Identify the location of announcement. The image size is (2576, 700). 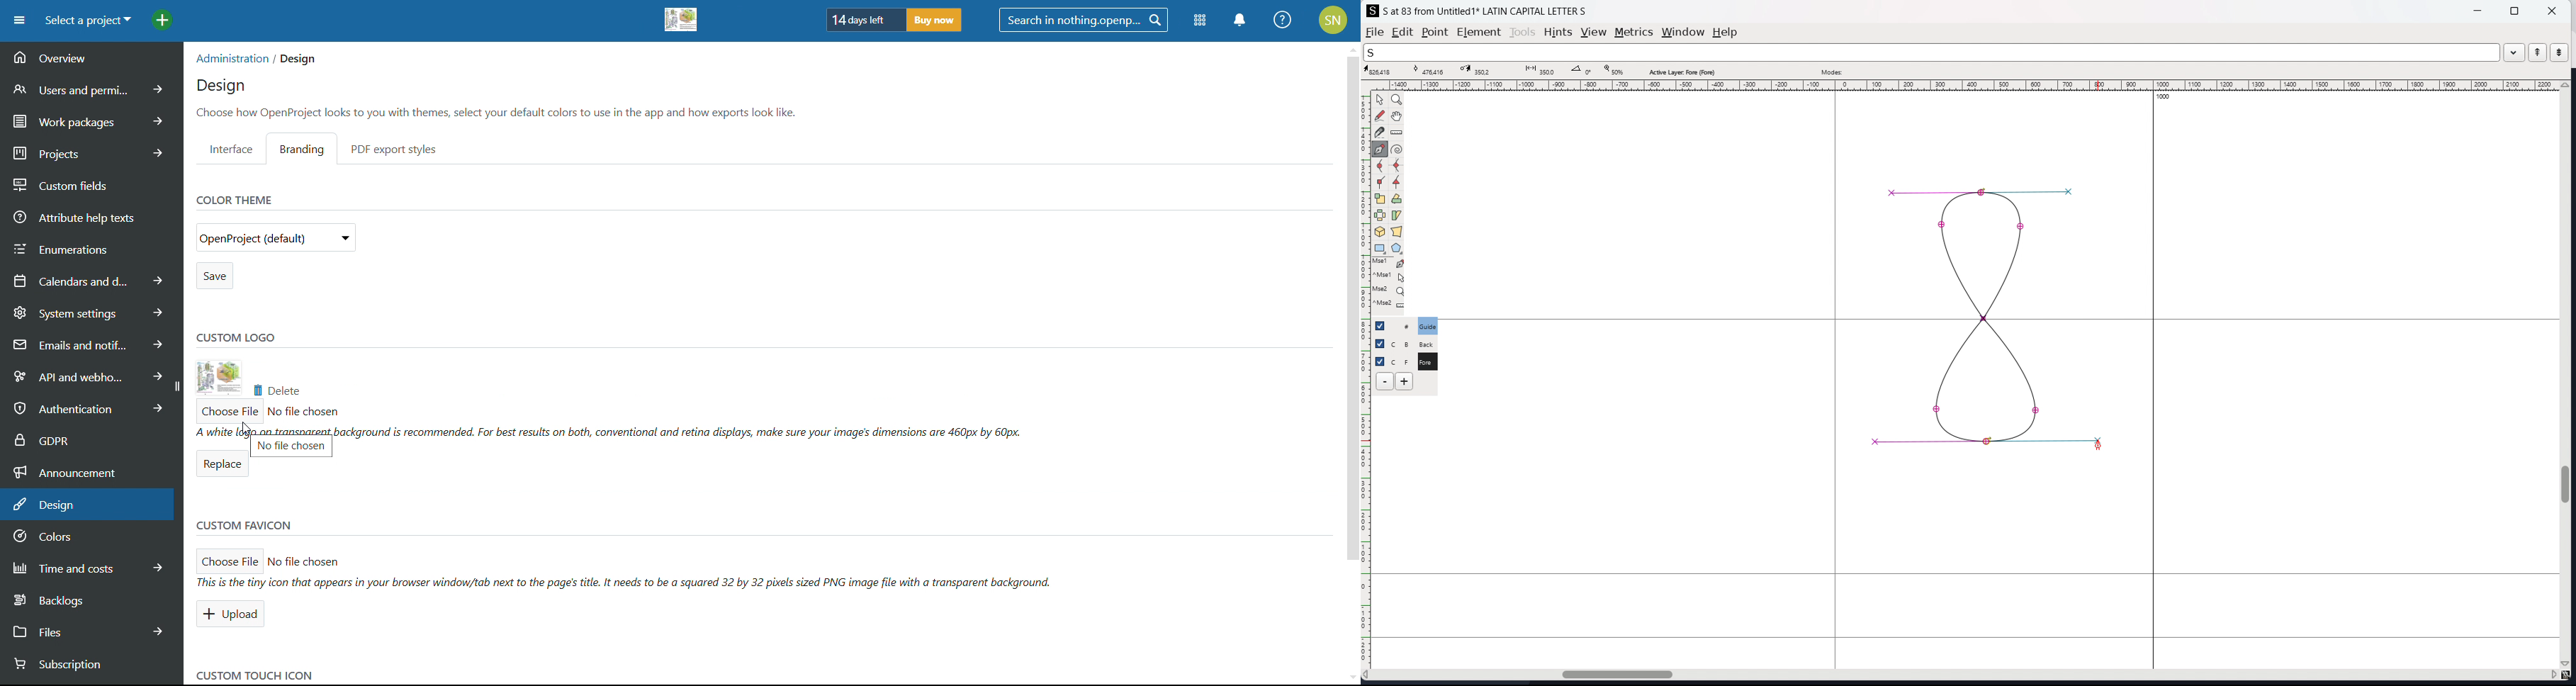
(91, 471).